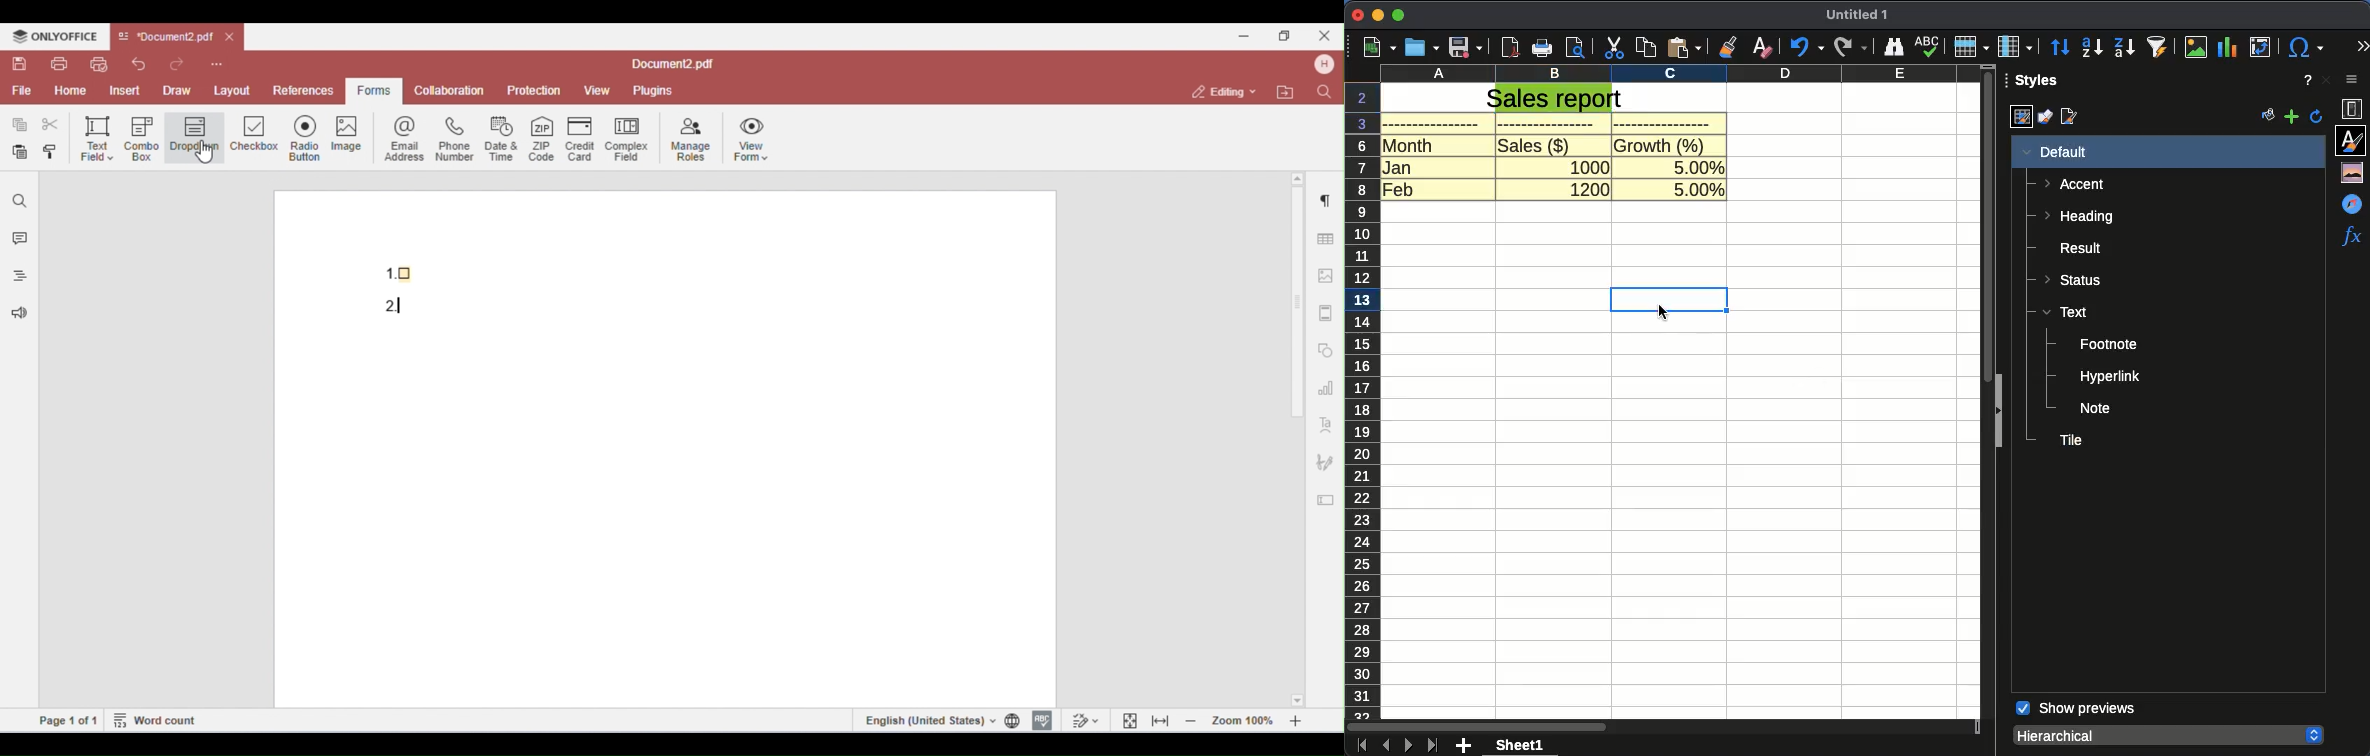 The image size is (2380, 756). Describe the element at coordinates (1399, 189) in the screenshot. I see `feb` at that location.